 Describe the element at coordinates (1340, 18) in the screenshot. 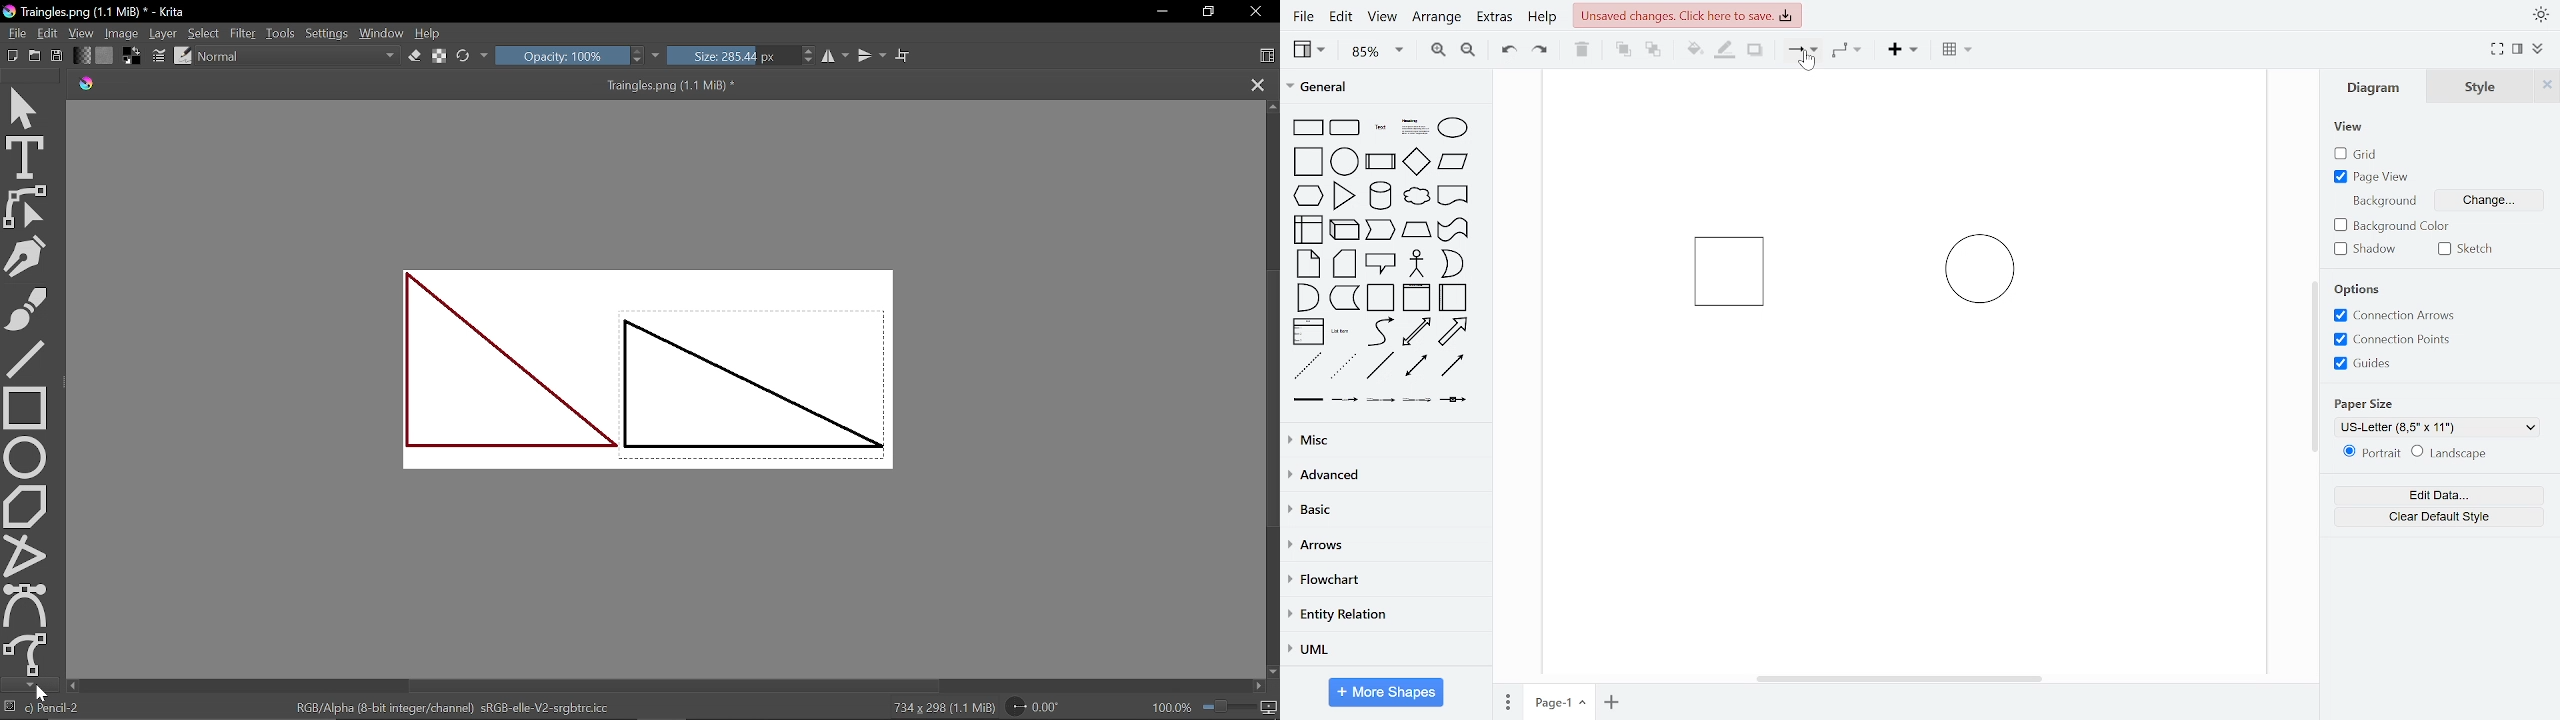

I see `edit` at that location.